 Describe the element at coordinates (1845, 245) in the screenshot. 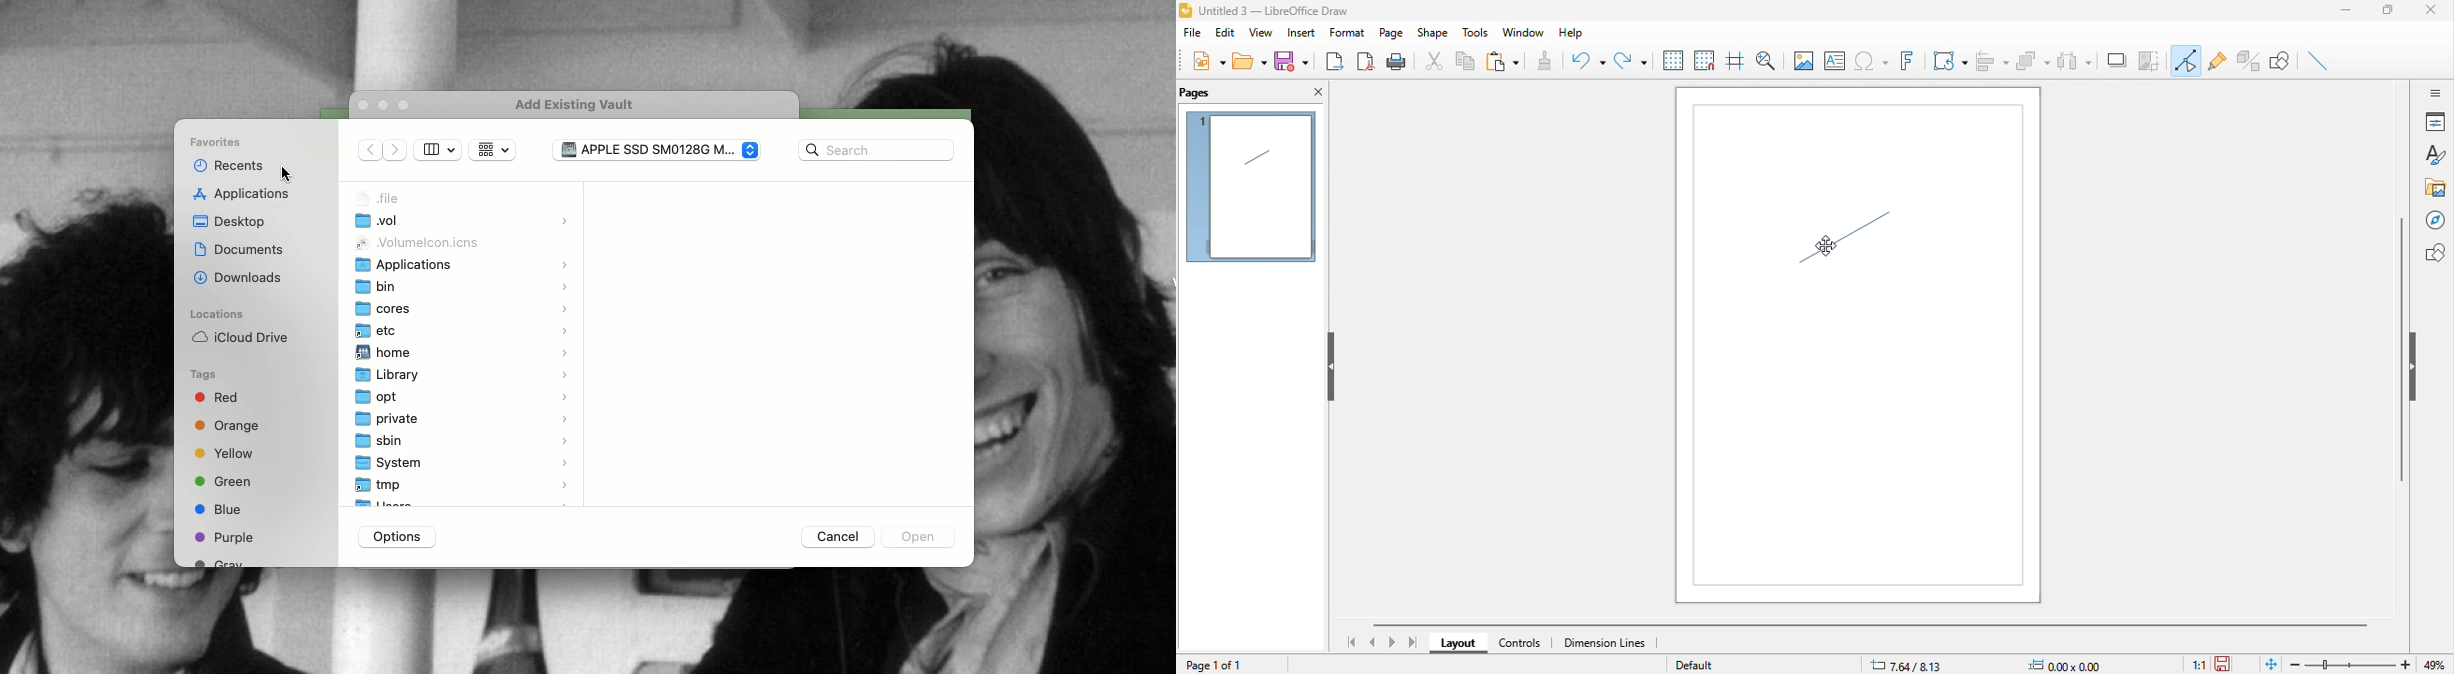

I see `line` at that location.